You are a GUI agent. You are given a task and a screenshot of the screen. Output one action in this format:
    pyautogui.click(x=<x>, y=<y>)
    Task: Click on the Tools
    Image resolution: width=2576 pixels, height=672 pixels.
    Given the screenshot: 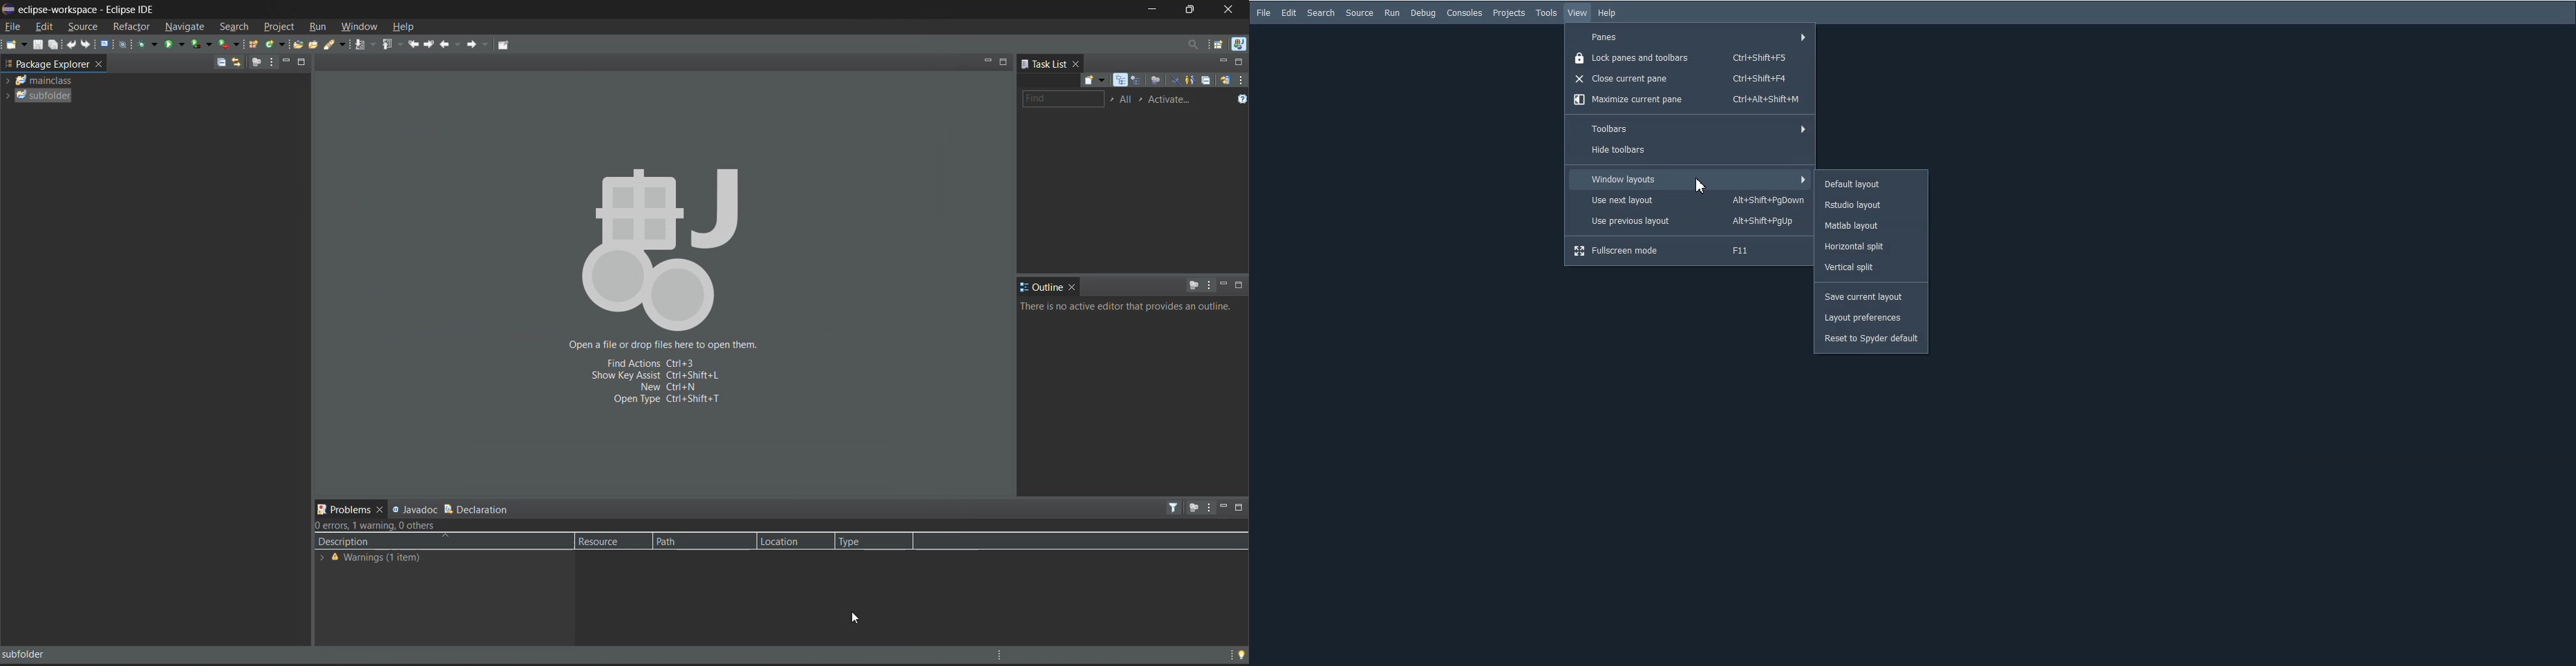 What is the action you would take?
    pyautogui.click(x=1547, y=13)
    